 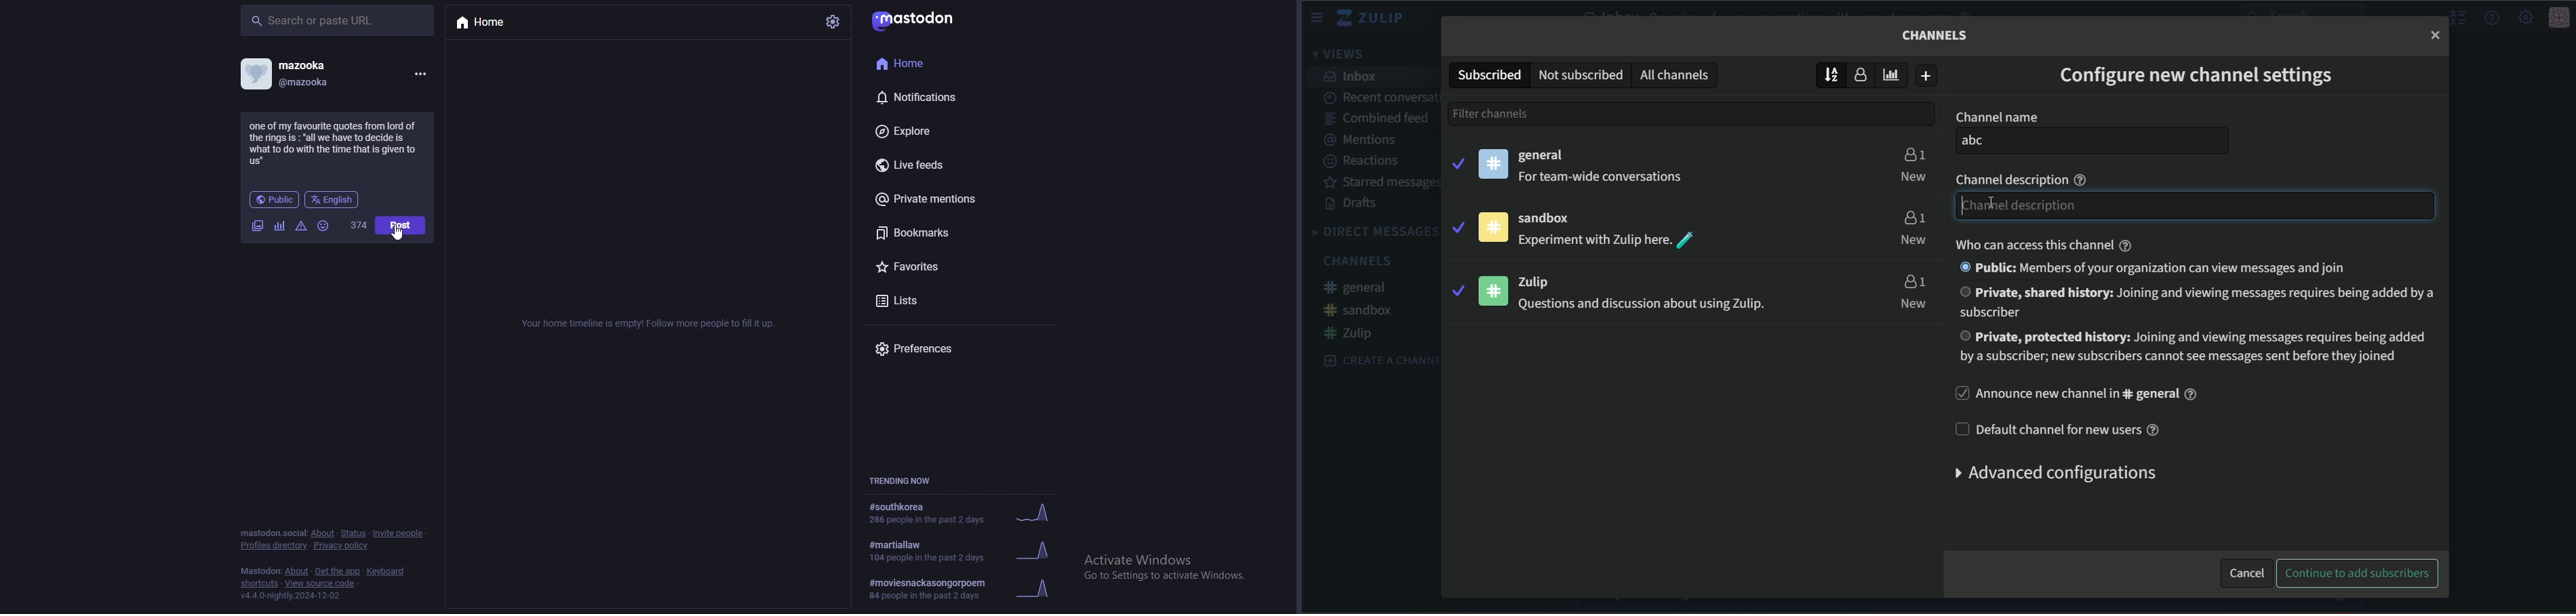 I want to click on Information about a trend, so click(x=968, y=591).